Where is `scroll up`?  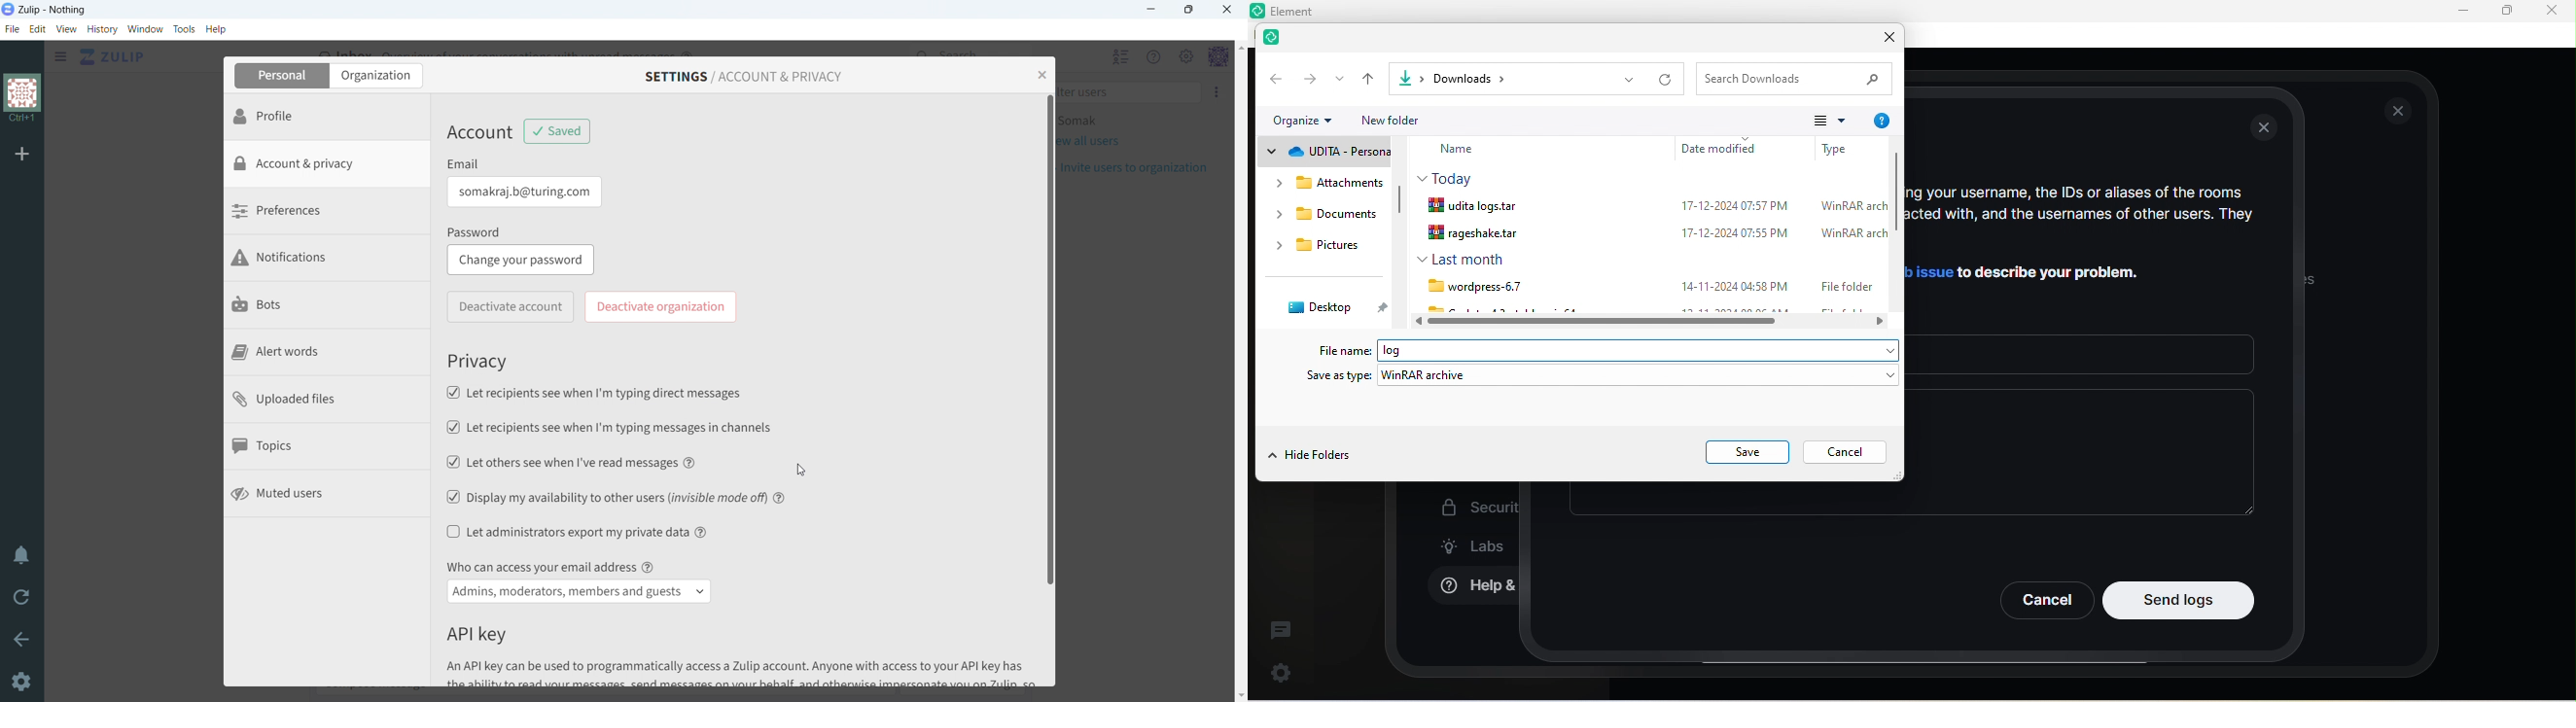 scroll up is located at coordinates (1240, 49).